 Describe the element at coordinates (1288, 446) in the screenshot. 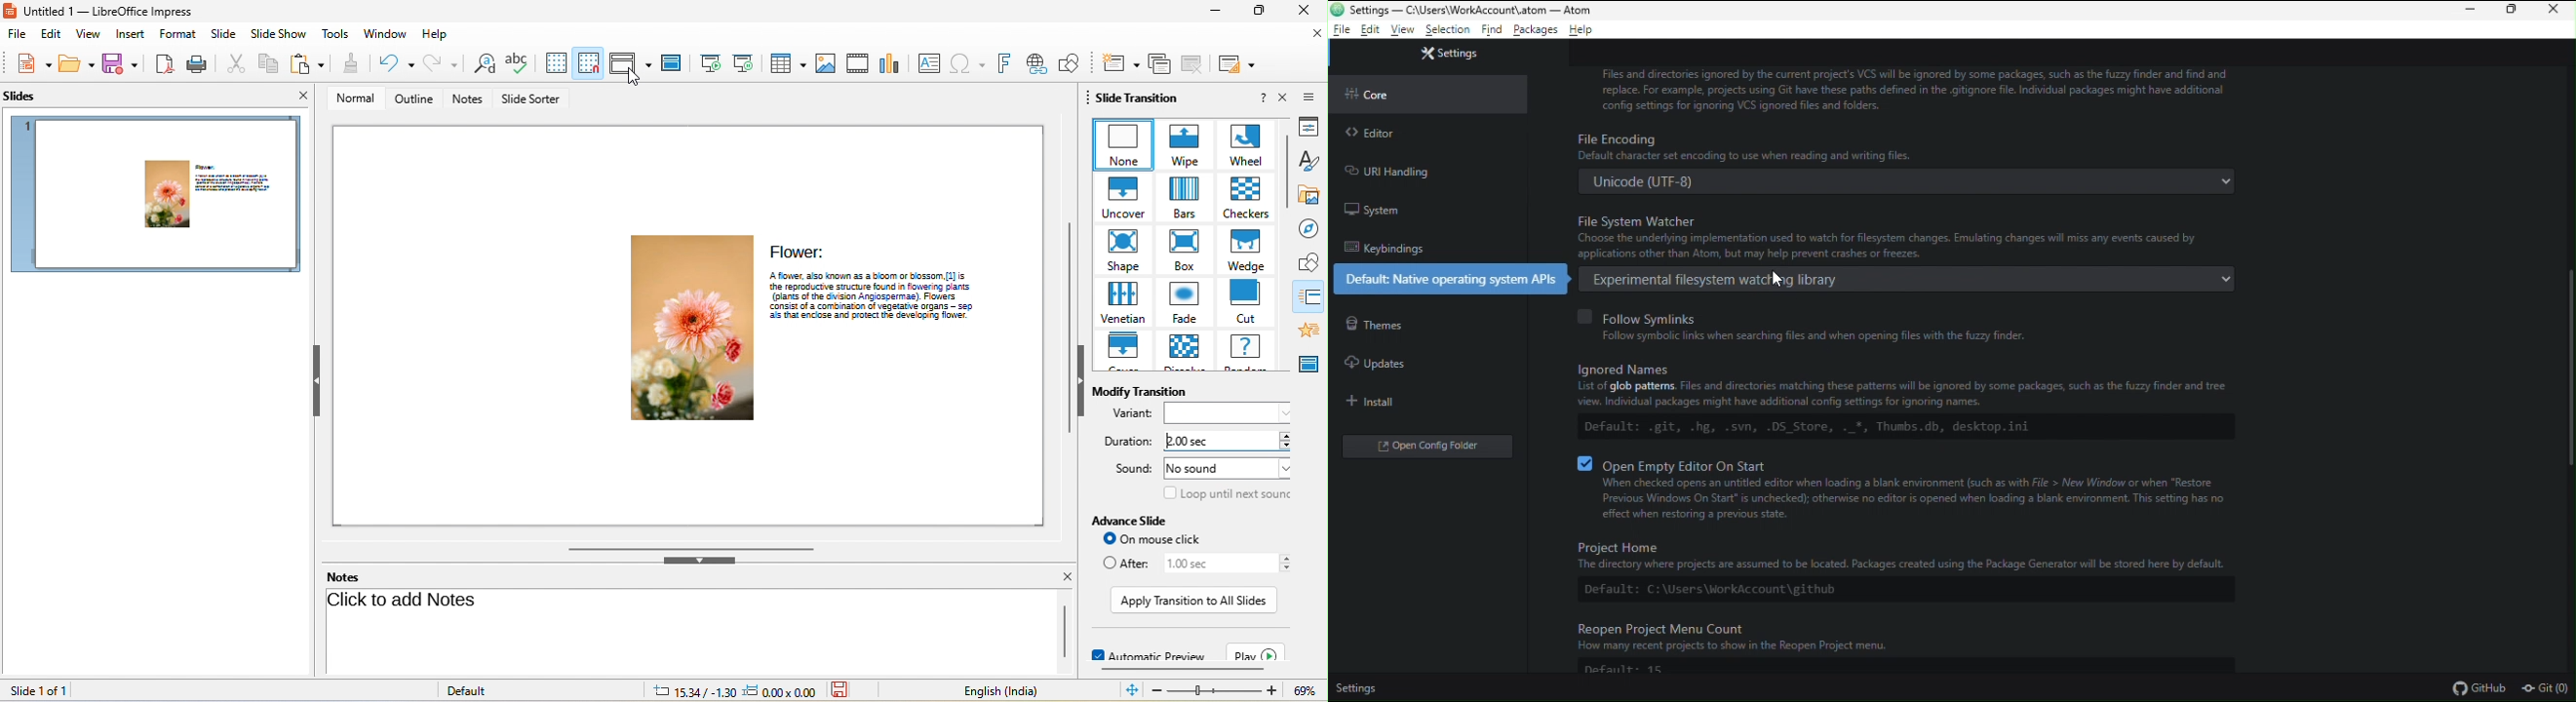

I see `decrease duration` at that location.